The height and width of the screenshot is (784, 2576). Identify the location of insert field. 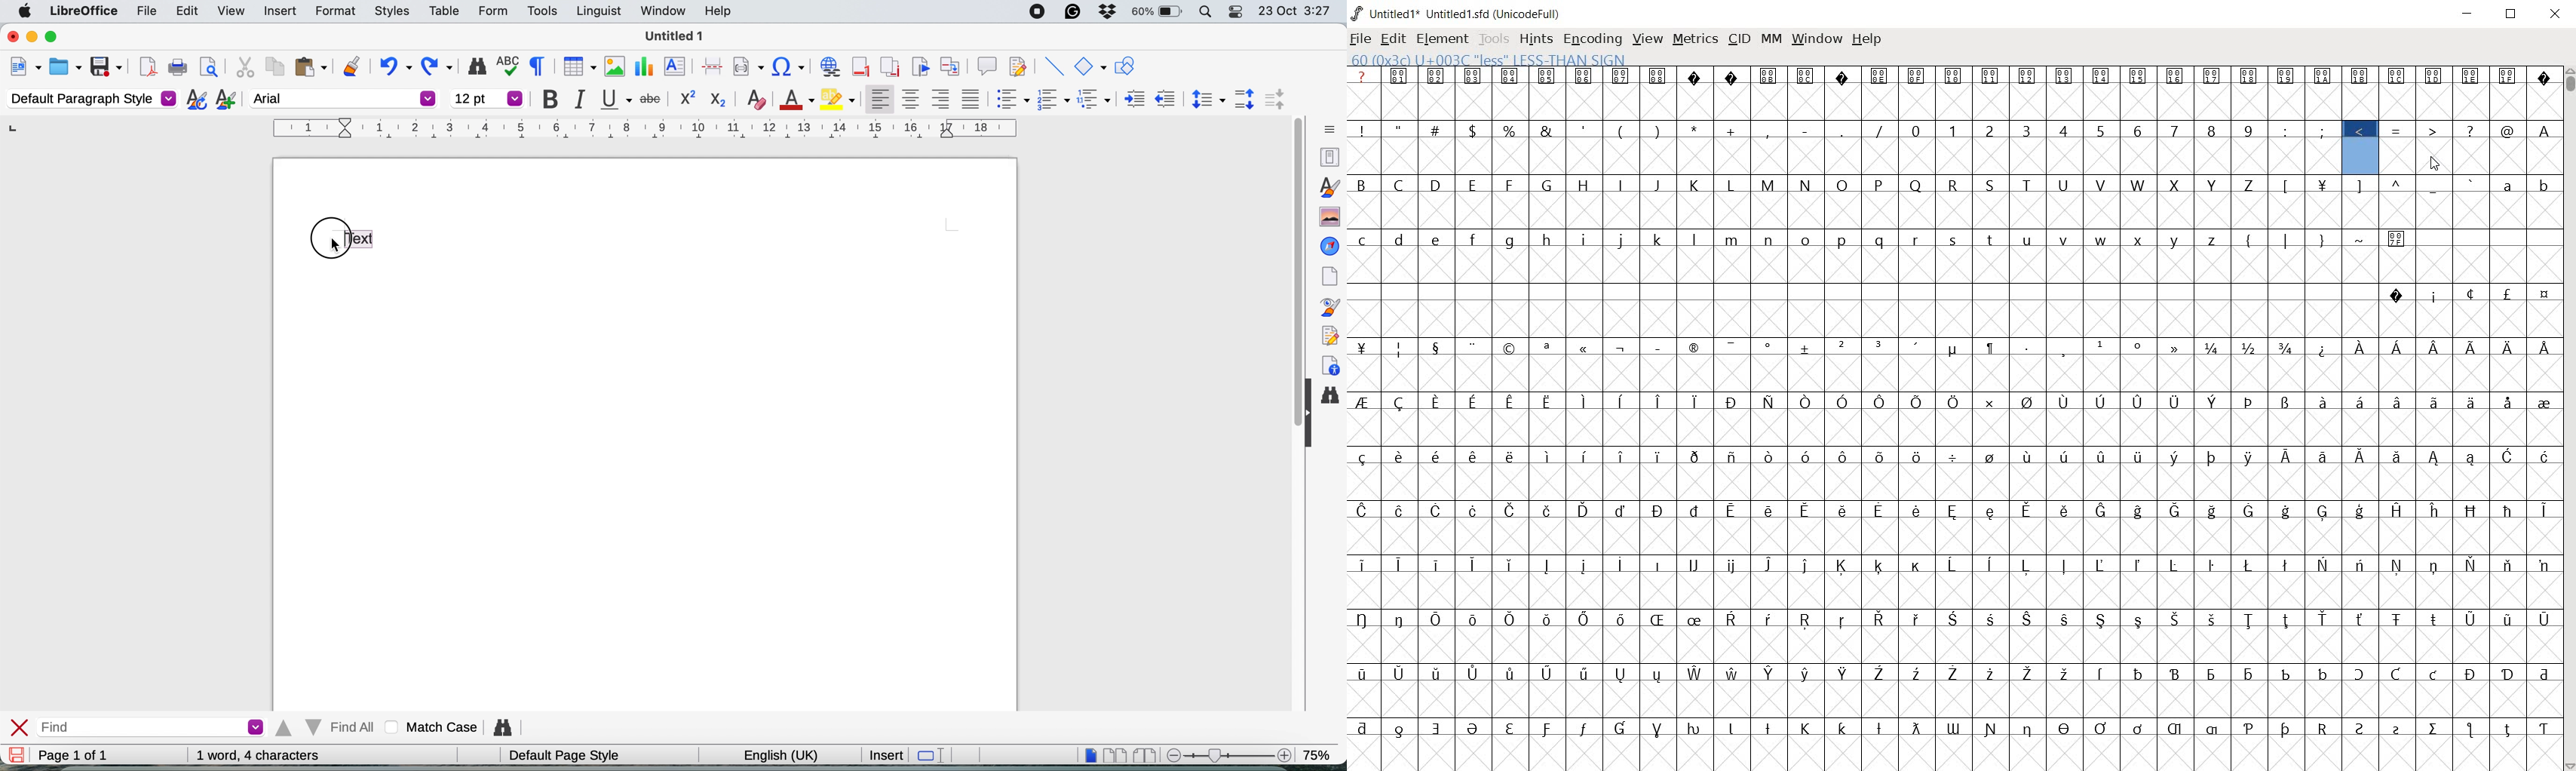
(750, 66).